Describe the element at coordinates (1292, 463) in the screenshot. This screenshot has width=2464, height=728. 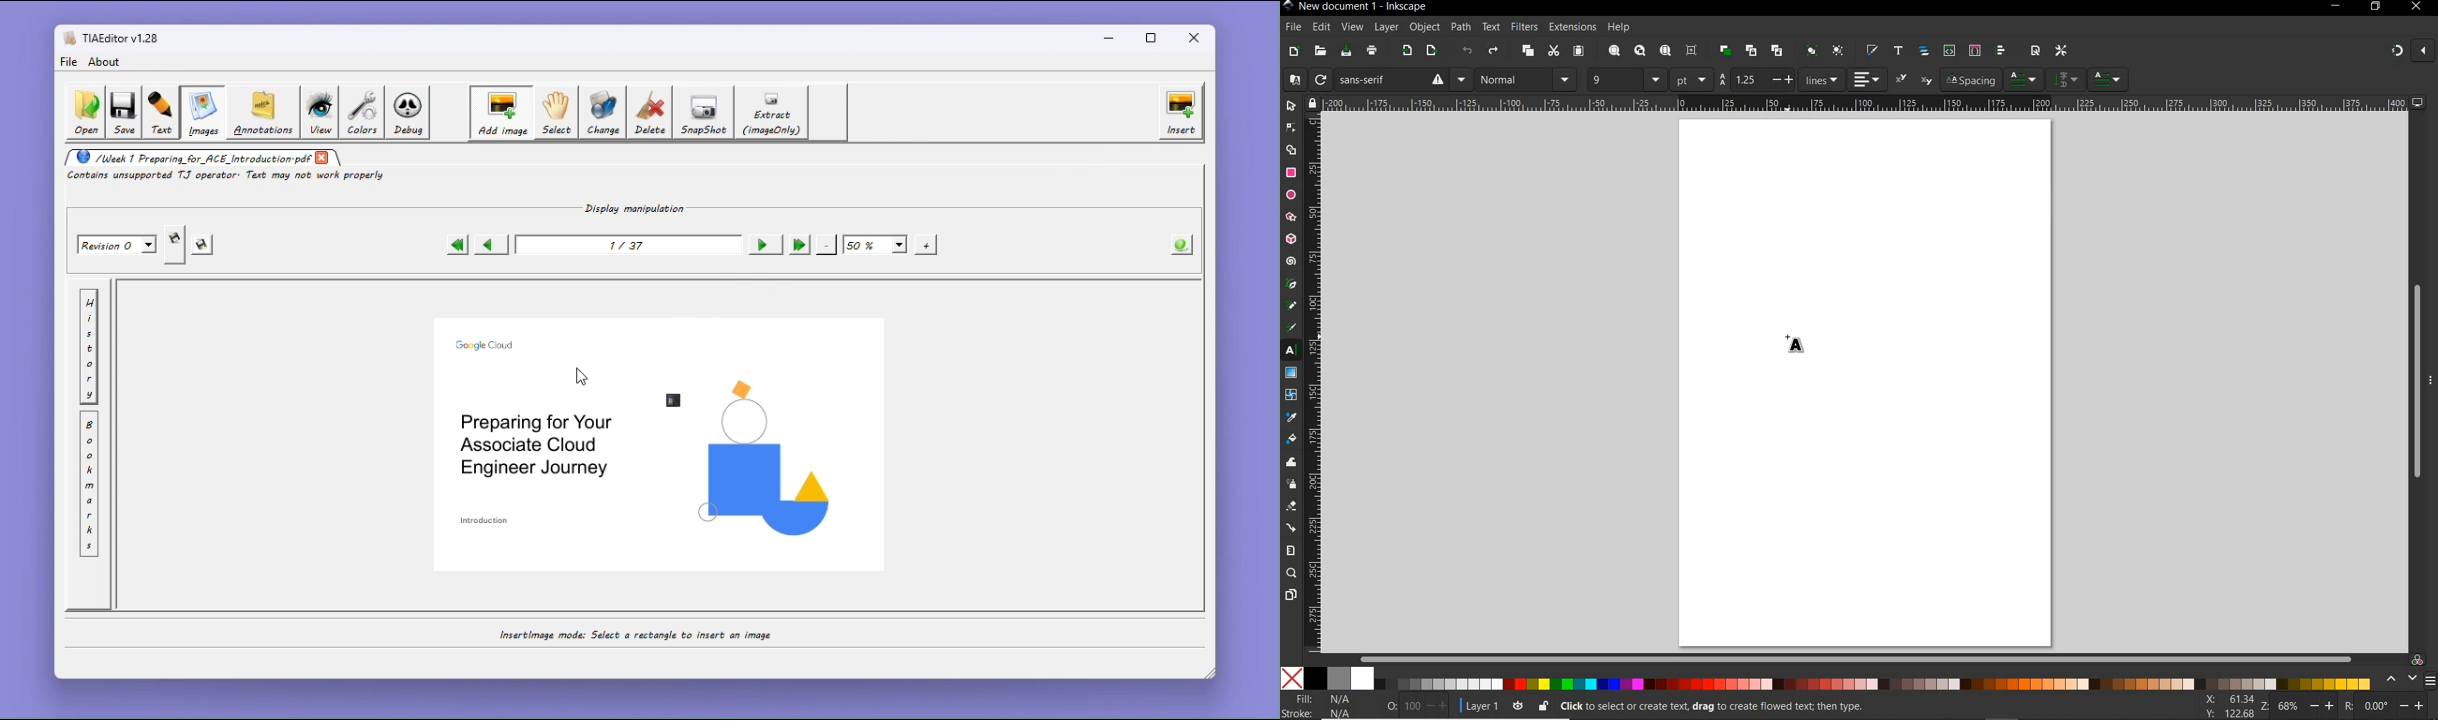
I see `tweak tool` at that location.